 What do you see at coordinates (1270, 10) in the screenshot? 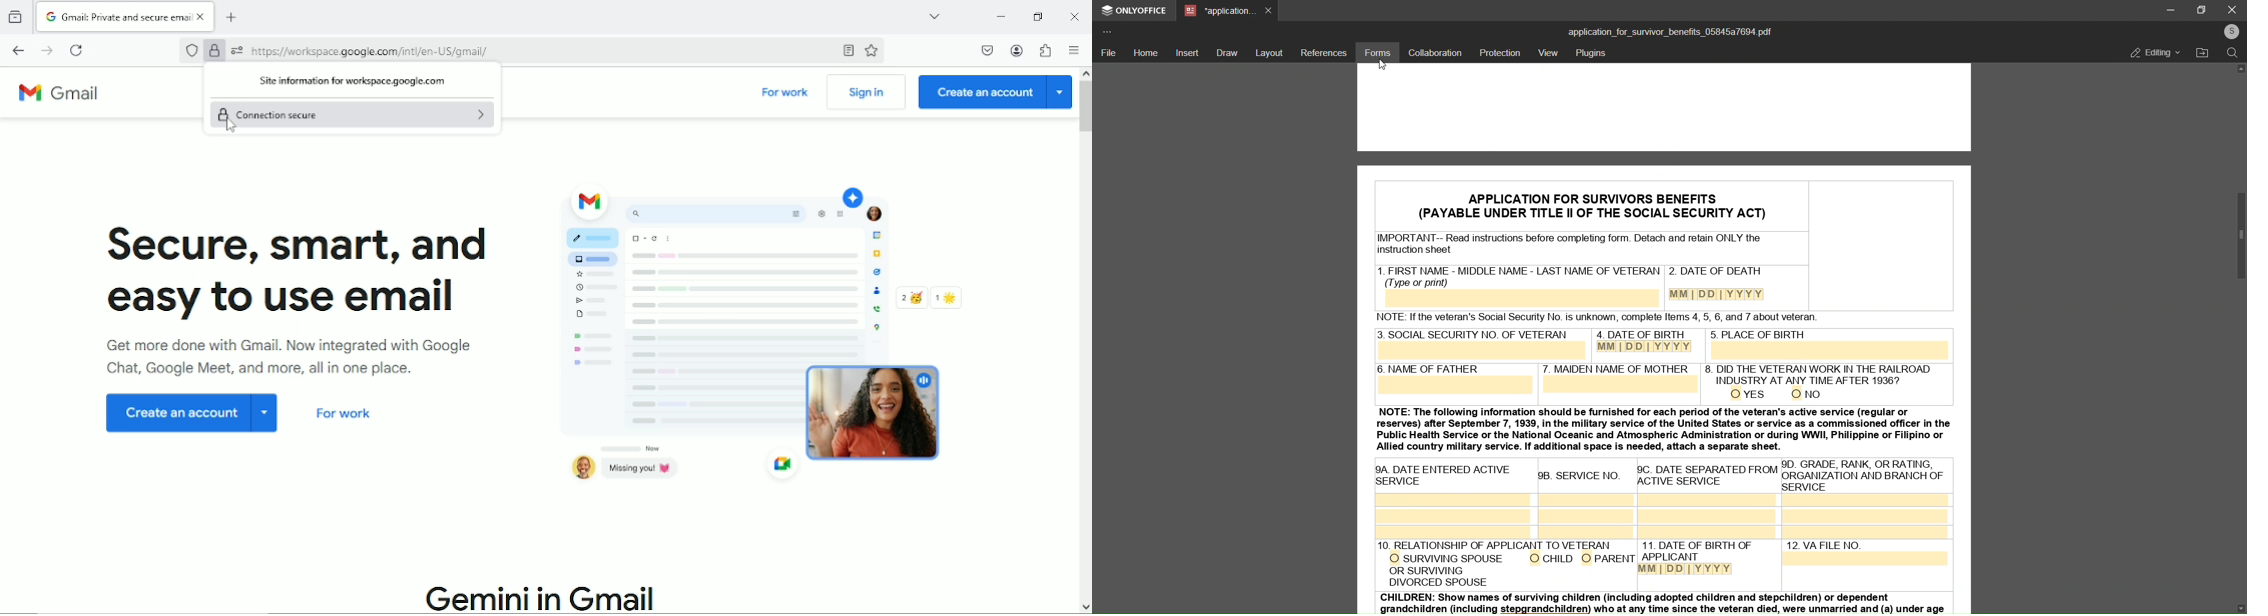
I see `close tab` at bounding box center [1270, 10].